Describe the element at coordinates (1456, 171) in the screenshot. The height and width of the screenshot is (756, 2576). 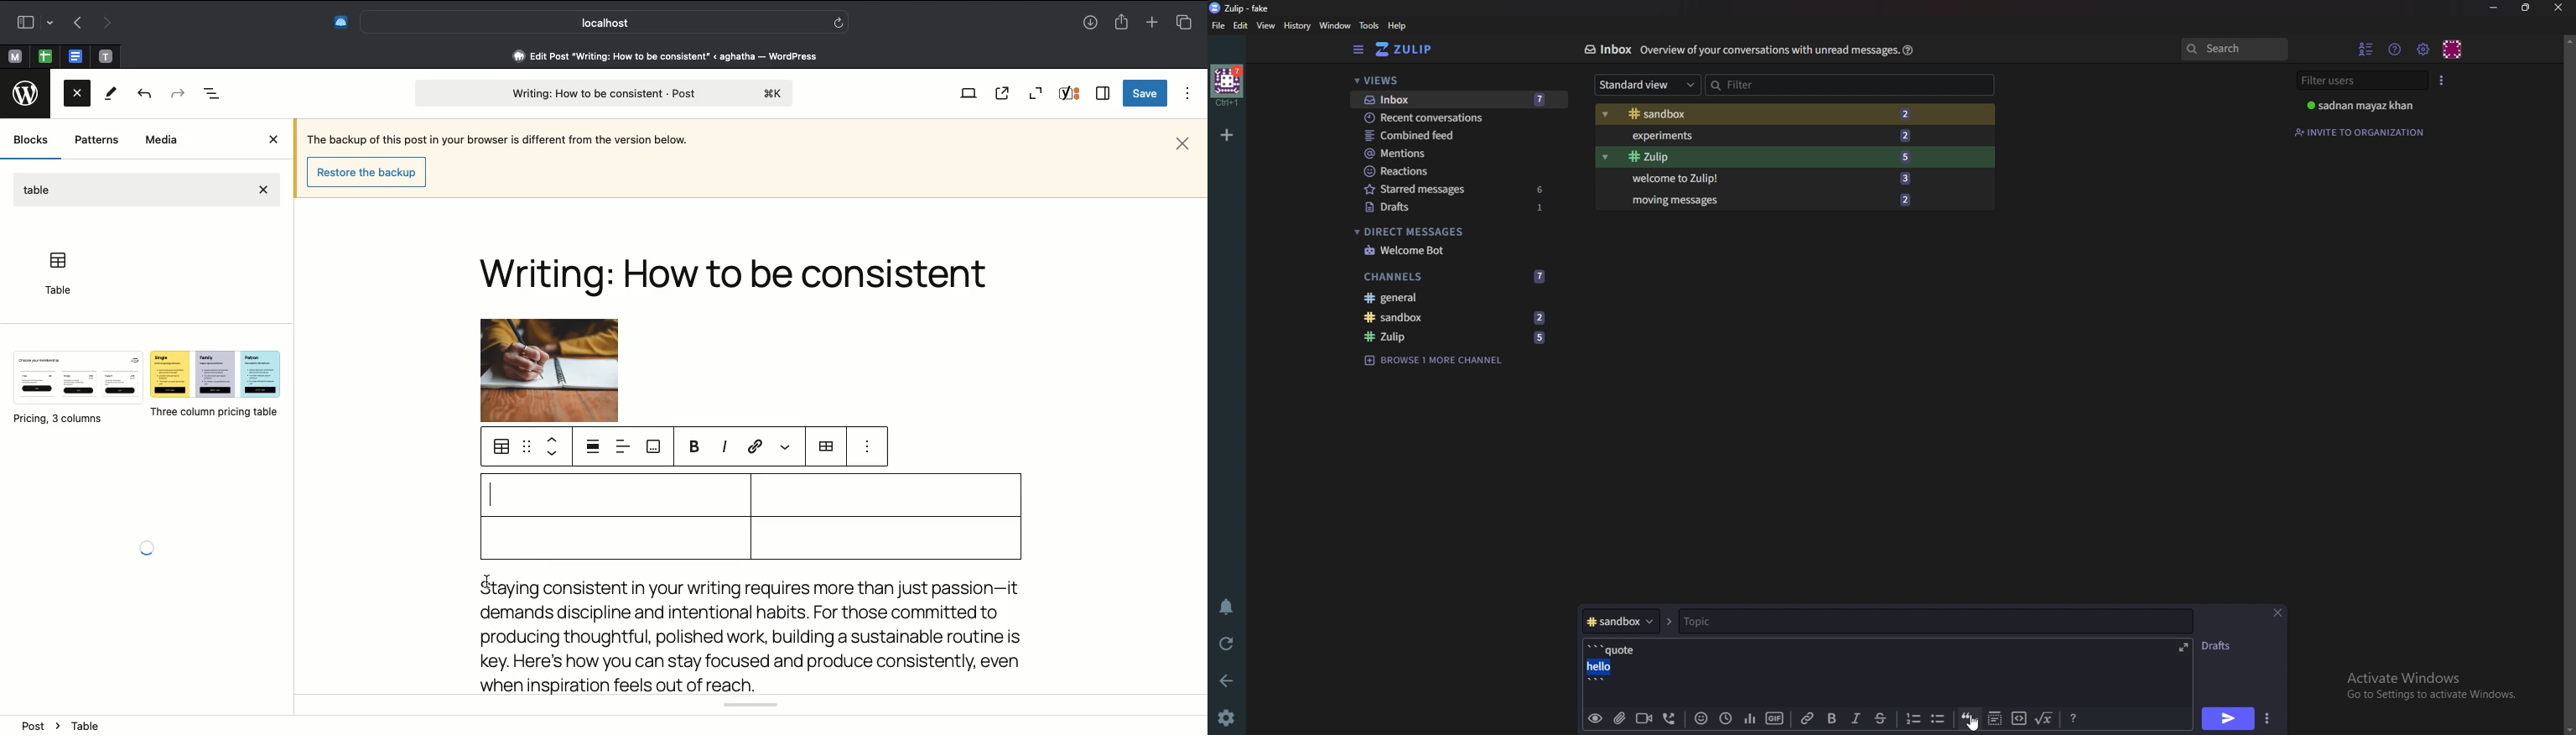
I see `Reactions` at that location.